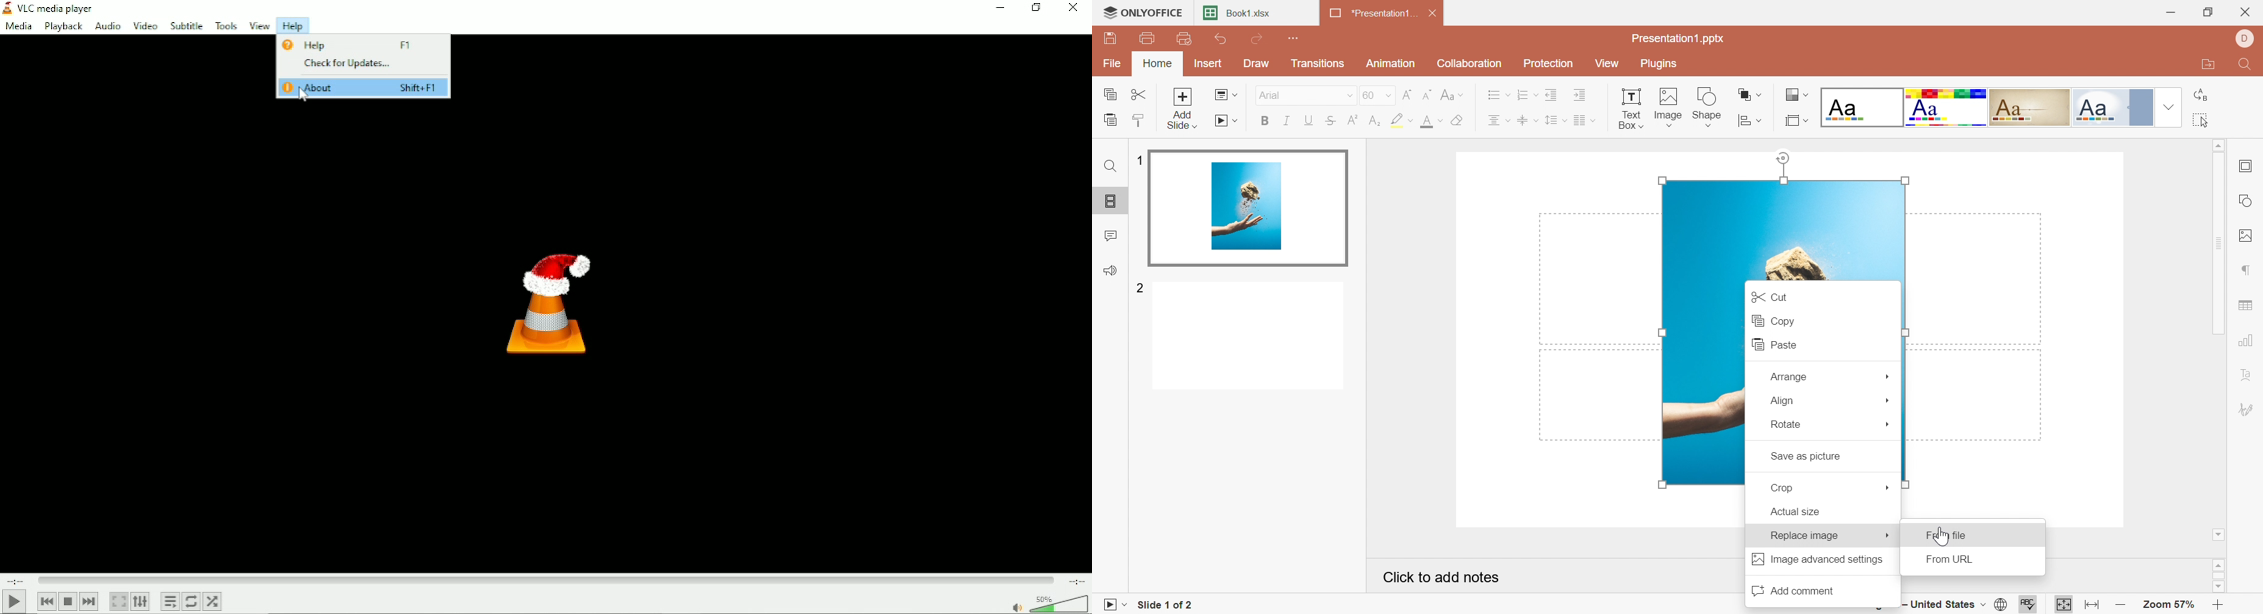 The height and width of the screenshot is (616, 2268). I want to click on Tools, so click(223, 24).